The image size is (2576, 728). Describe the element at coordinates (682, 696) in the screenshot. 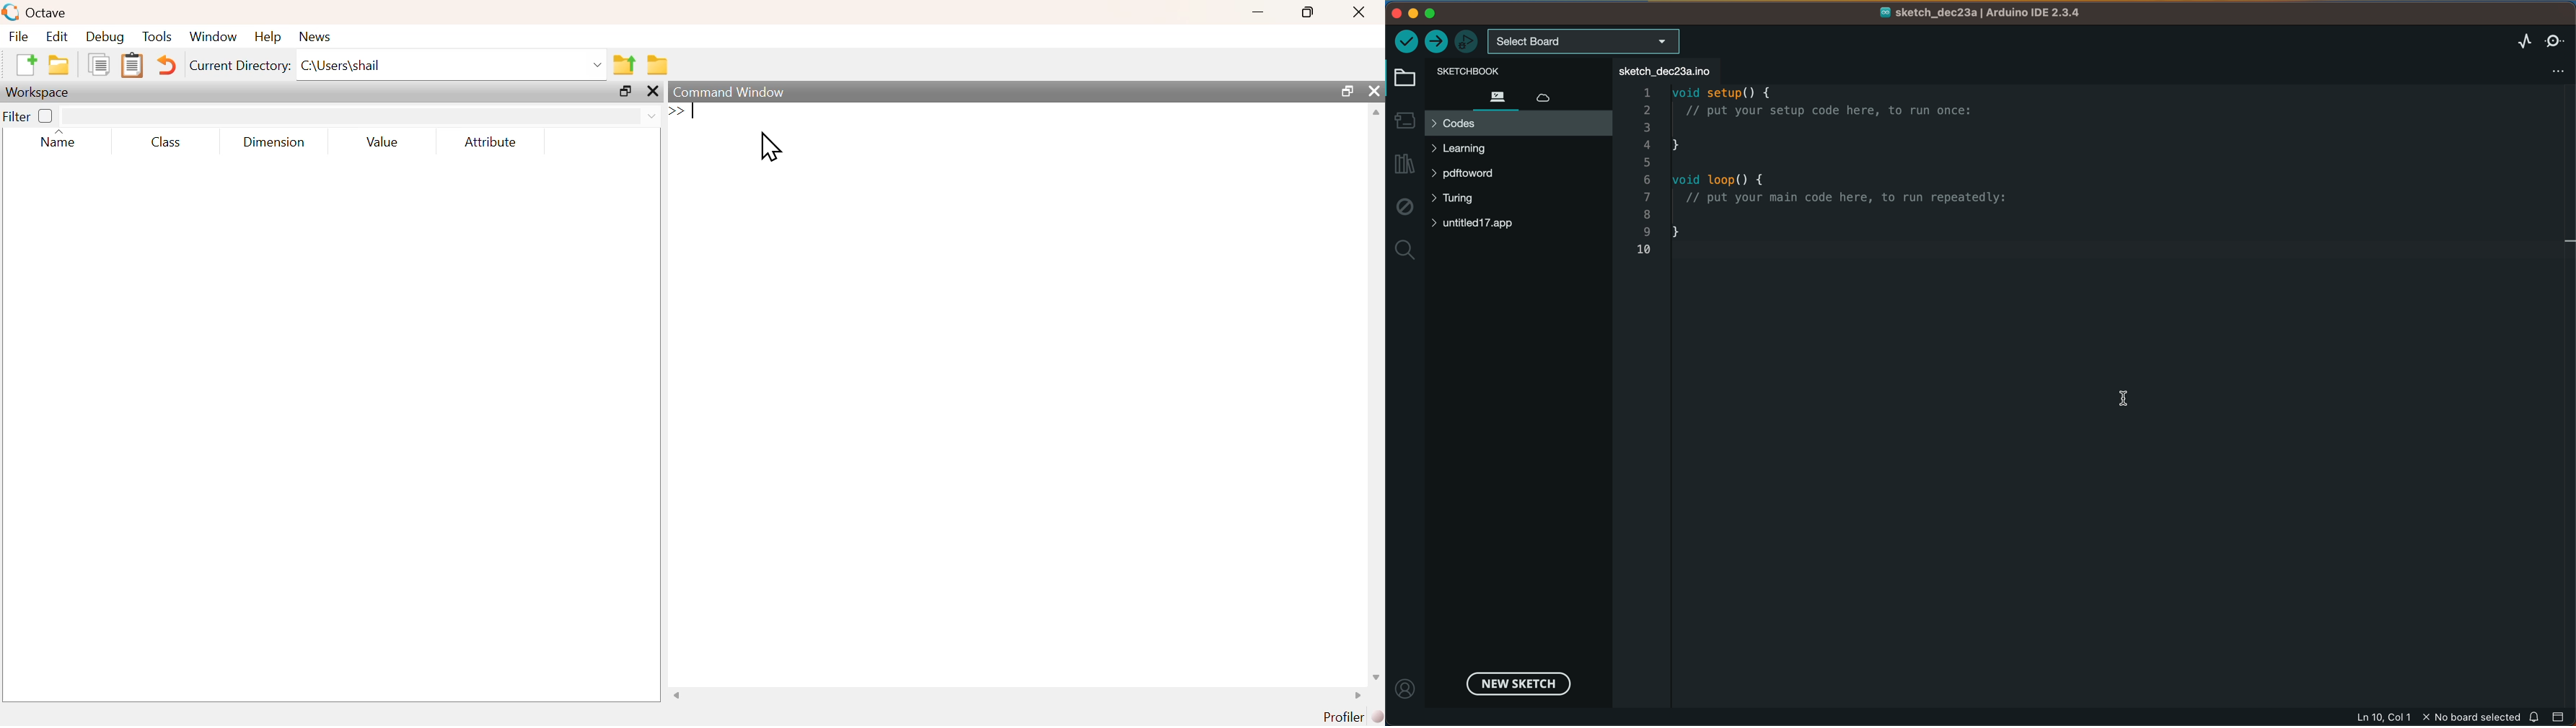

I see `Scroll left` at that location.